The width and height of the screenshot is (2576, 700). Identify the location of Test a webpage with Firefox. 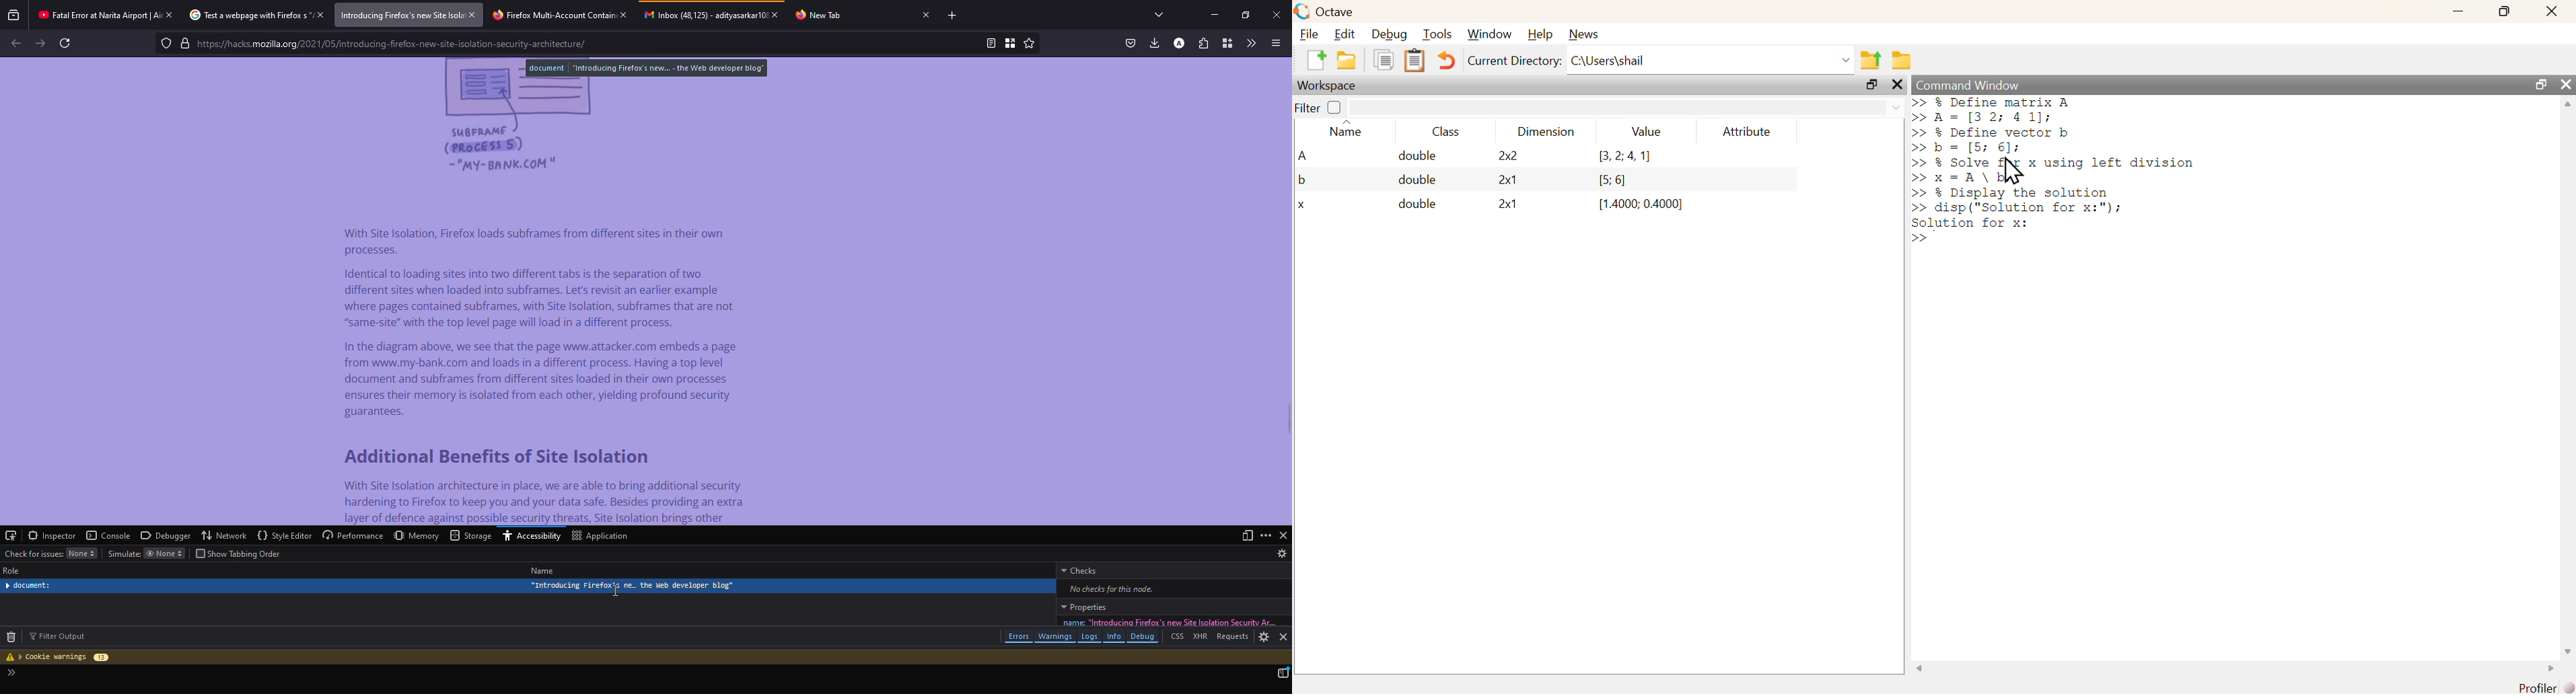
(246, 15).